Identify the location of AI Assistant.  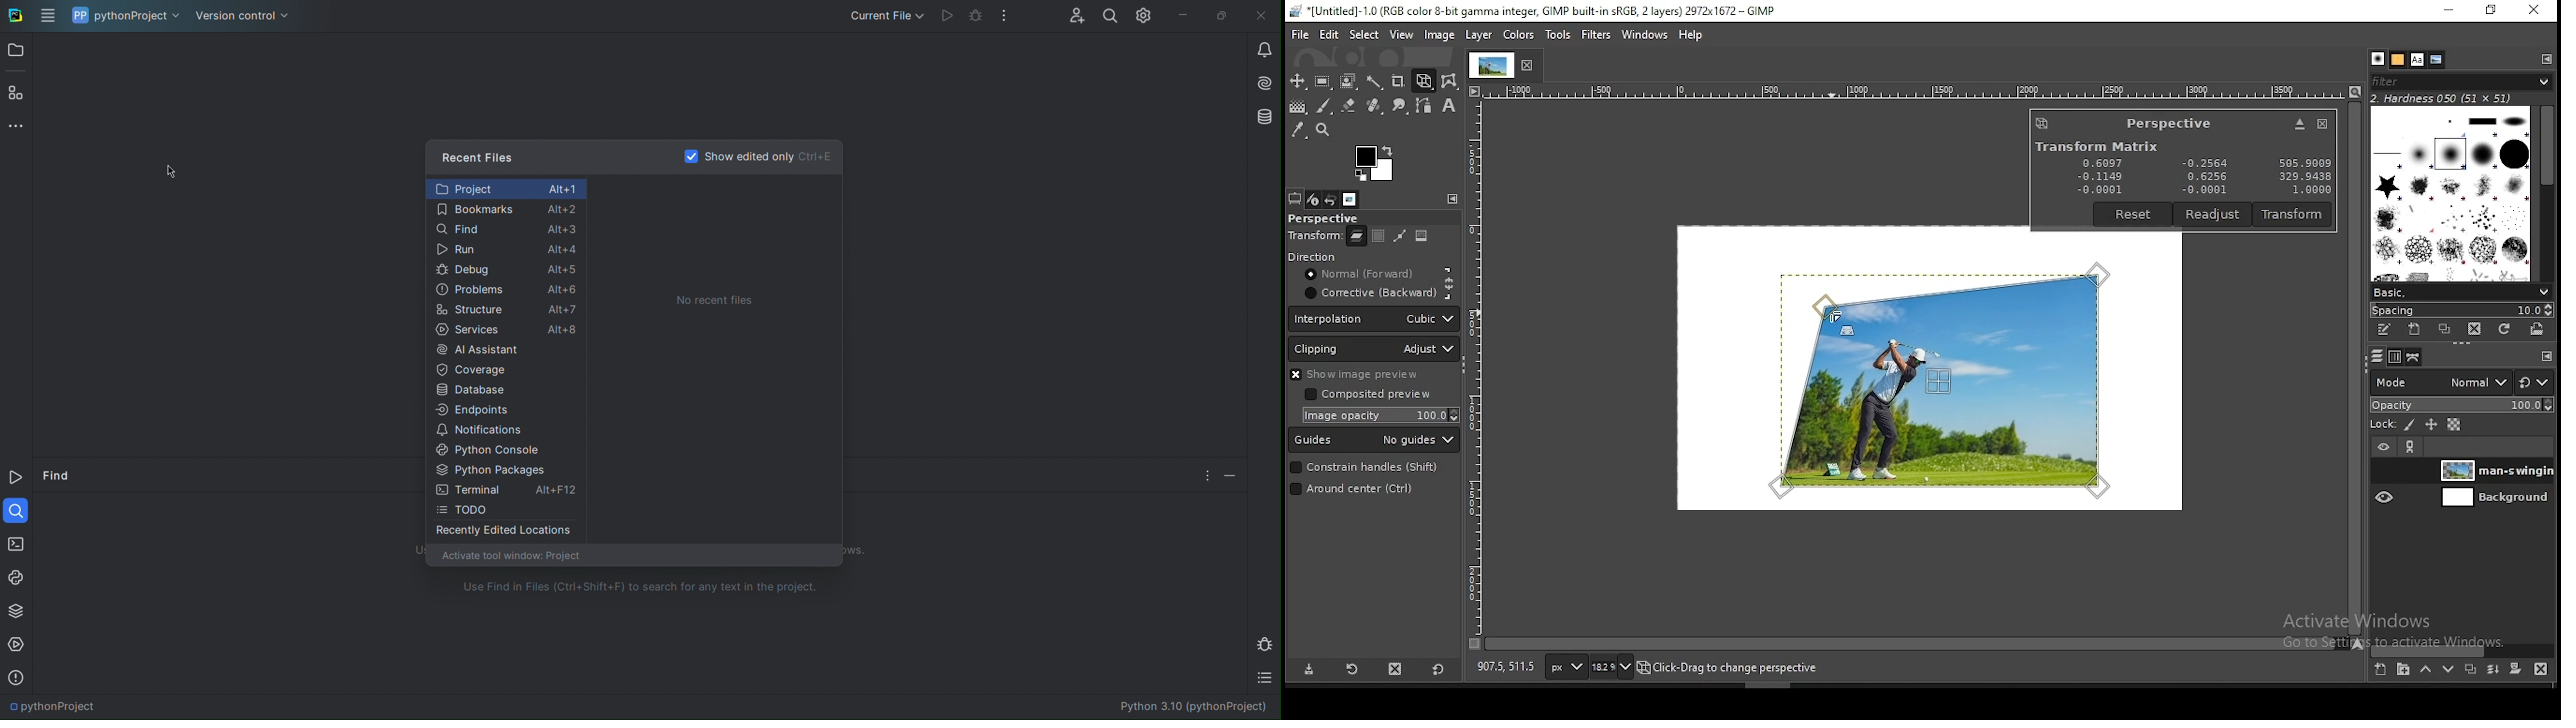
(1262, 85).